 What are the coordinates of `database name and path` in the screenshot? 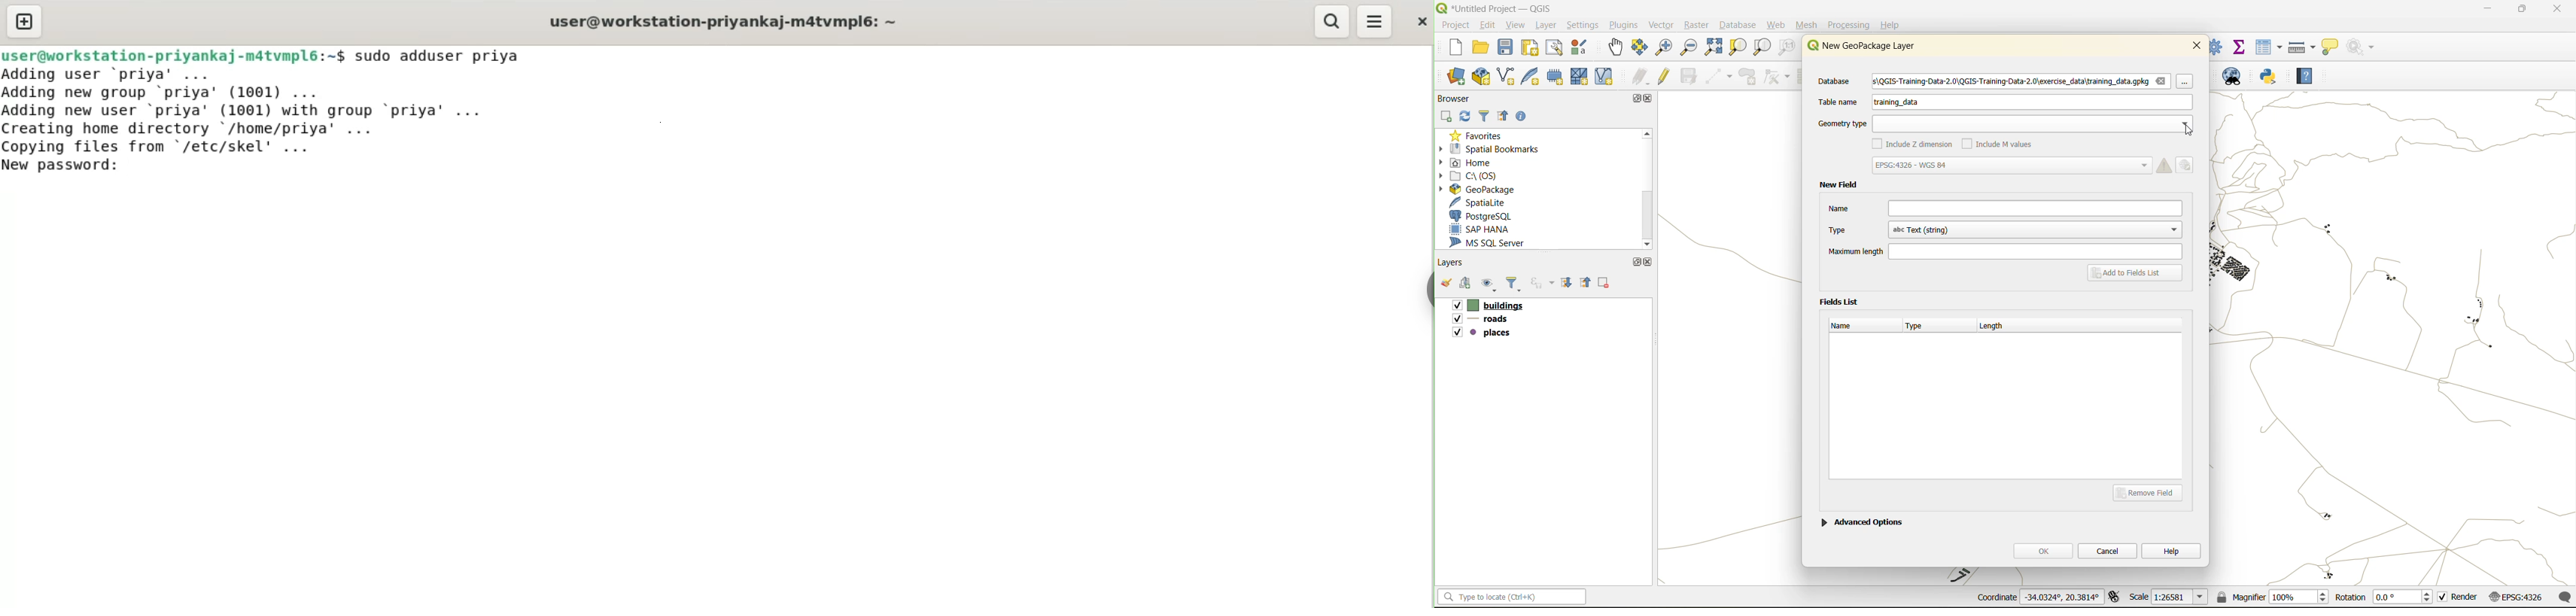 It's located at (2022, 82).